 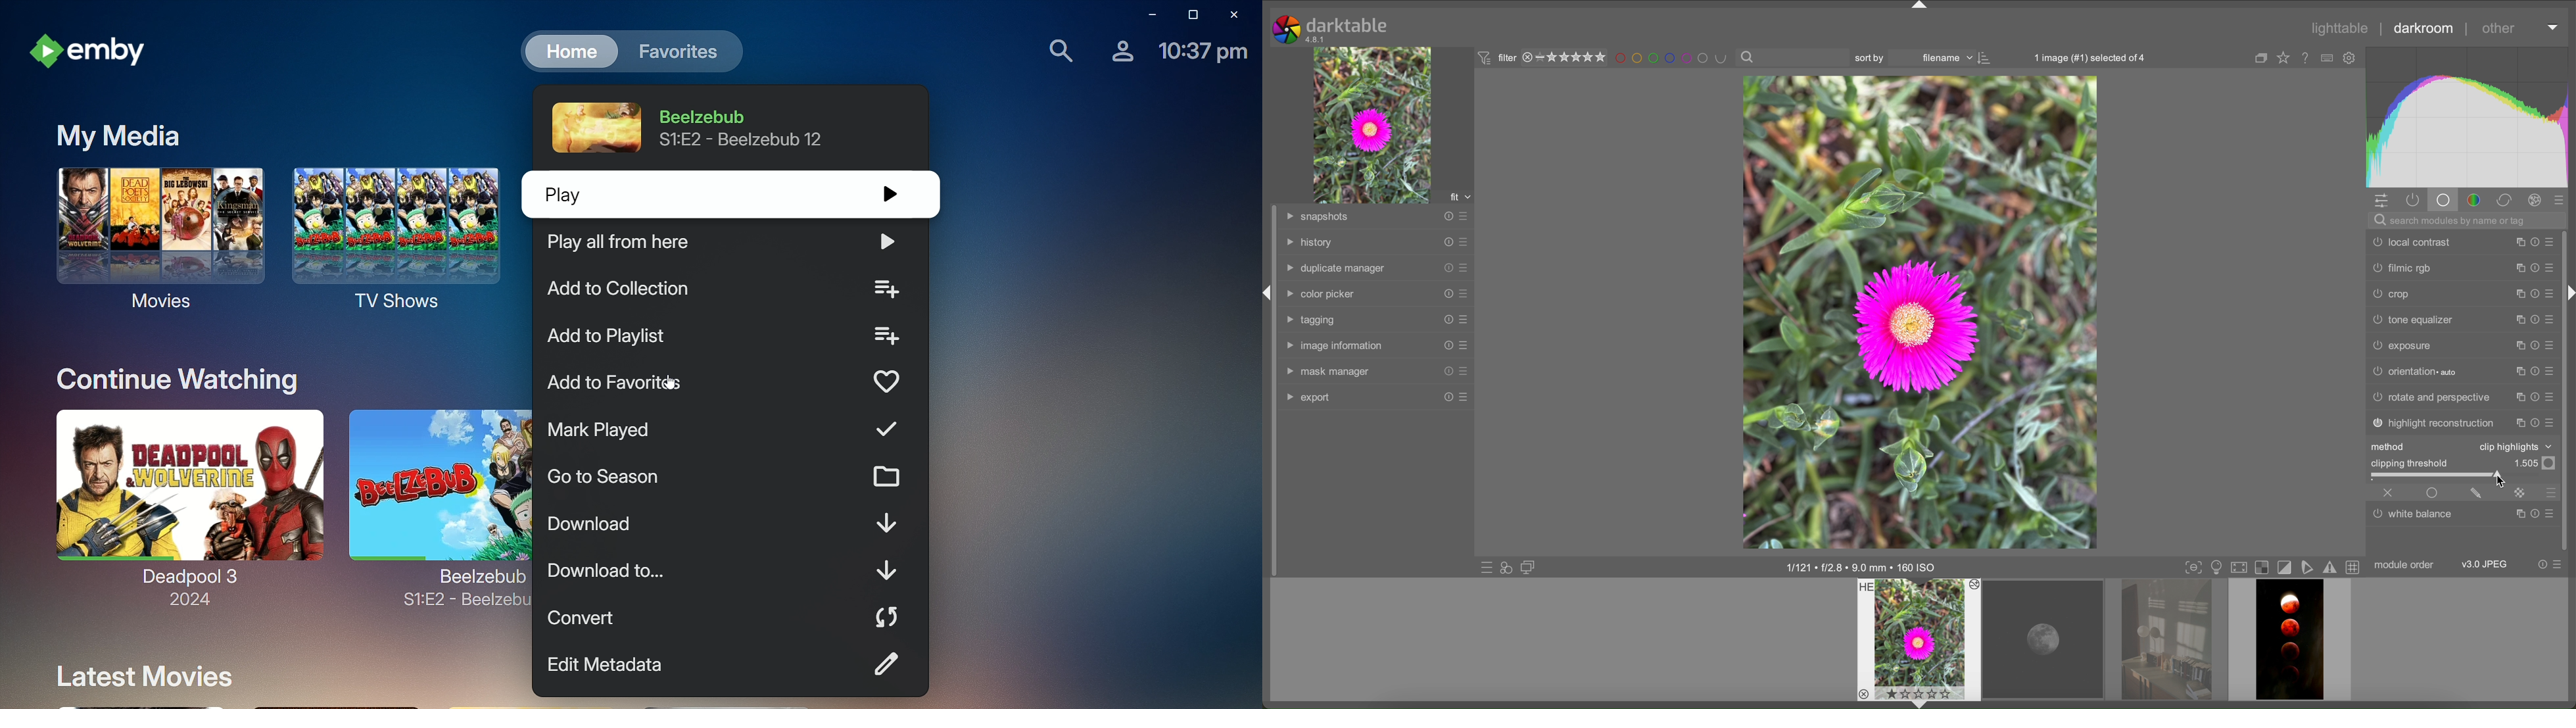 I want to click on 1 image selected of 4, so click(x=2085, y=57).